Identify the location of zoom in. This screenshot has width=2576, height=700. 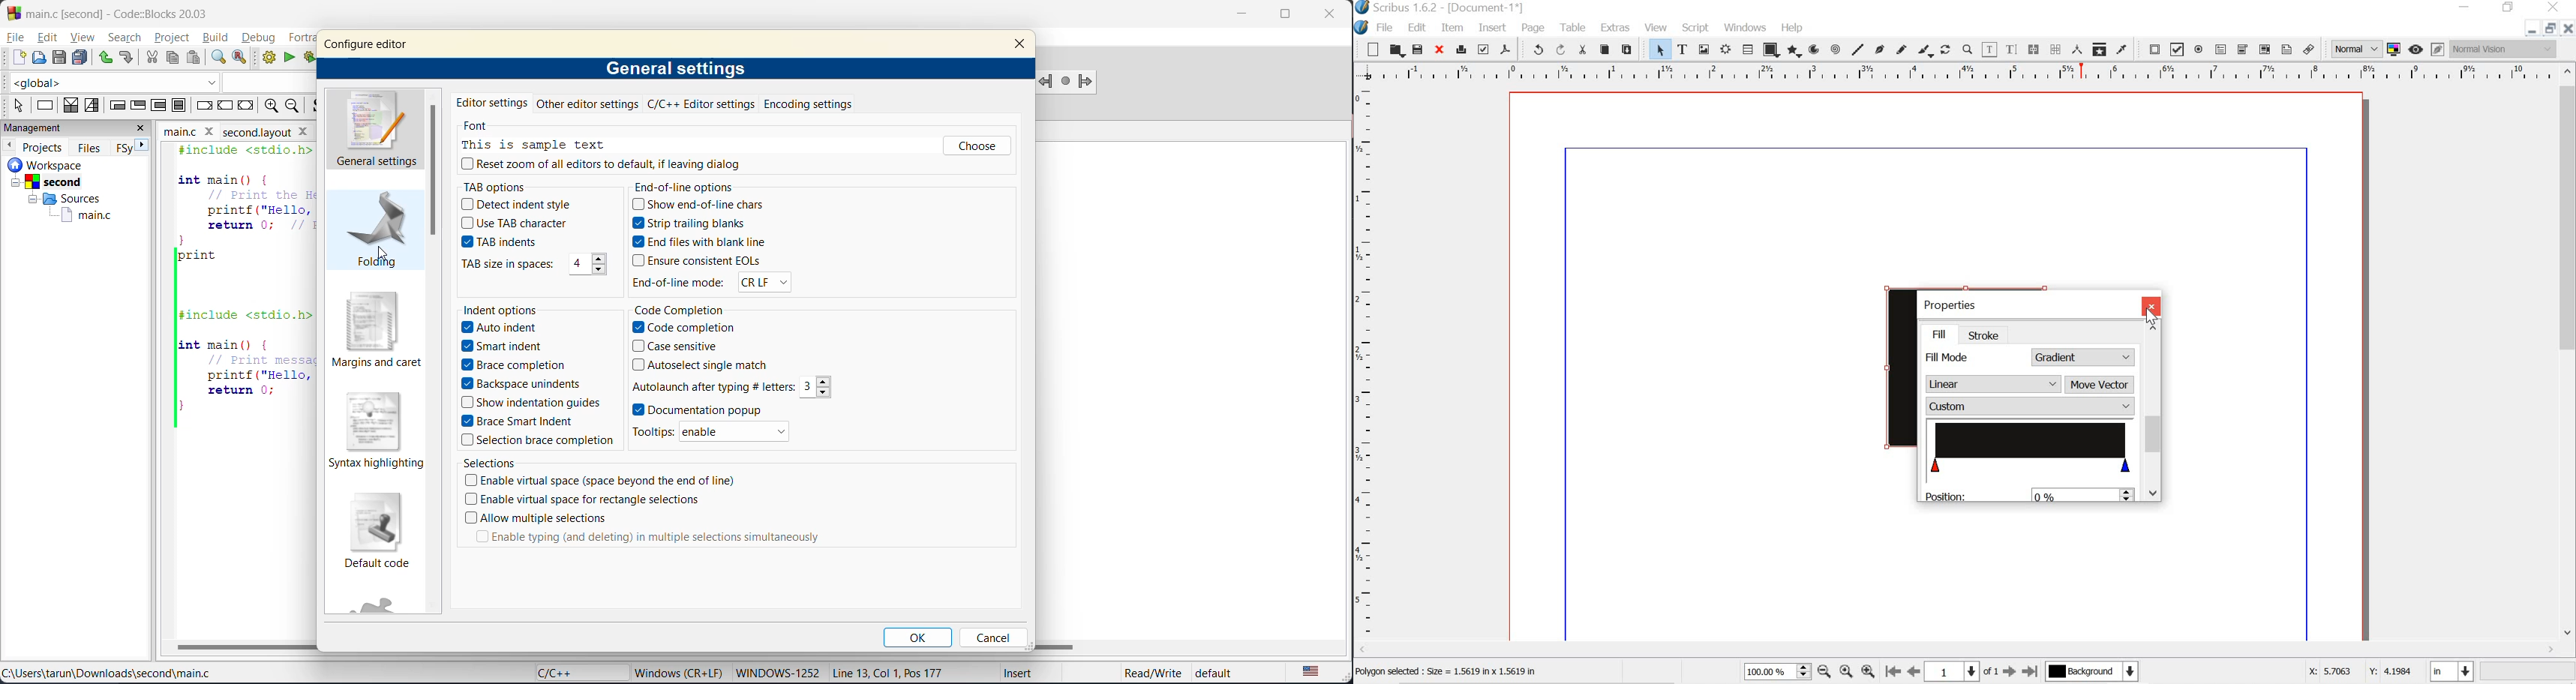
(1868, 673).